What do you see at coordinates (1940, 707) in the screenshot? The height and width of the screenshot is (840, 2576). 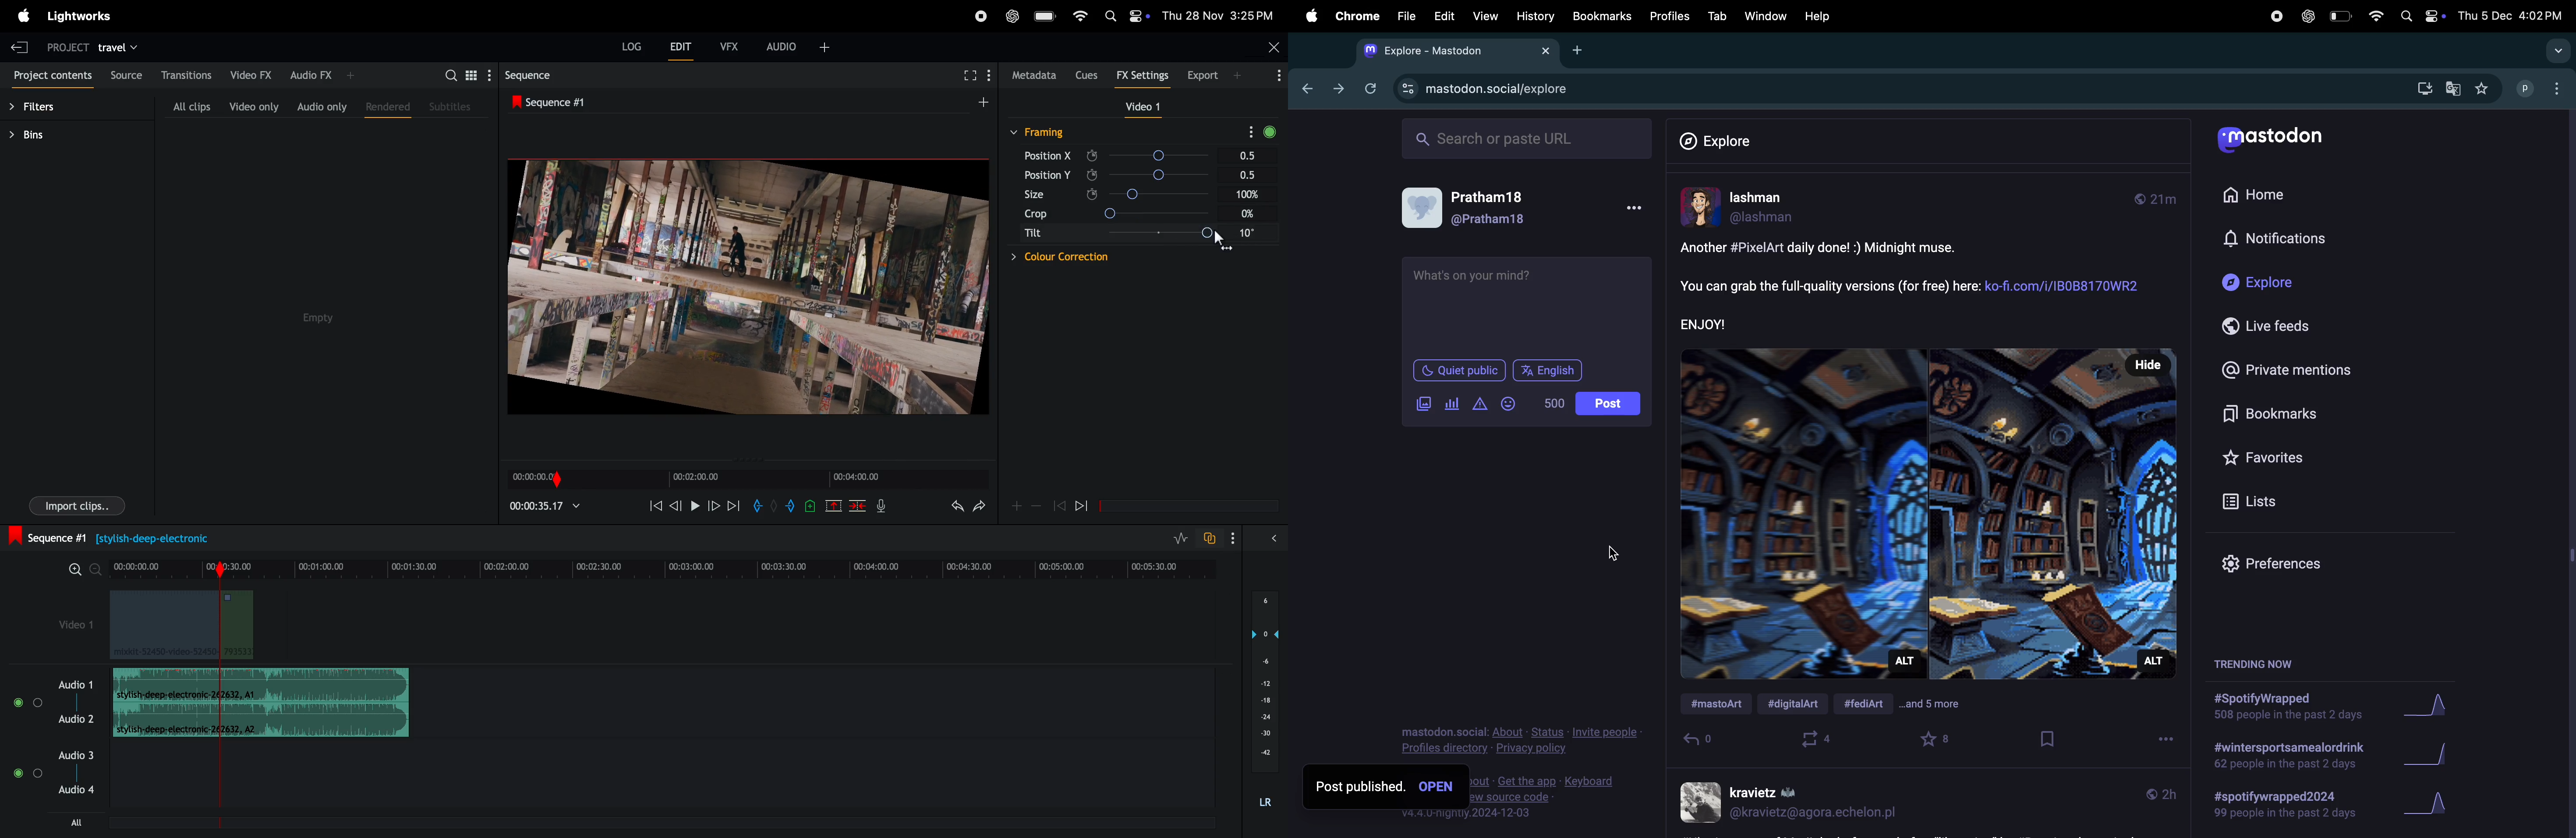 I see `and 5 more` at bounding box center [1940, 707].